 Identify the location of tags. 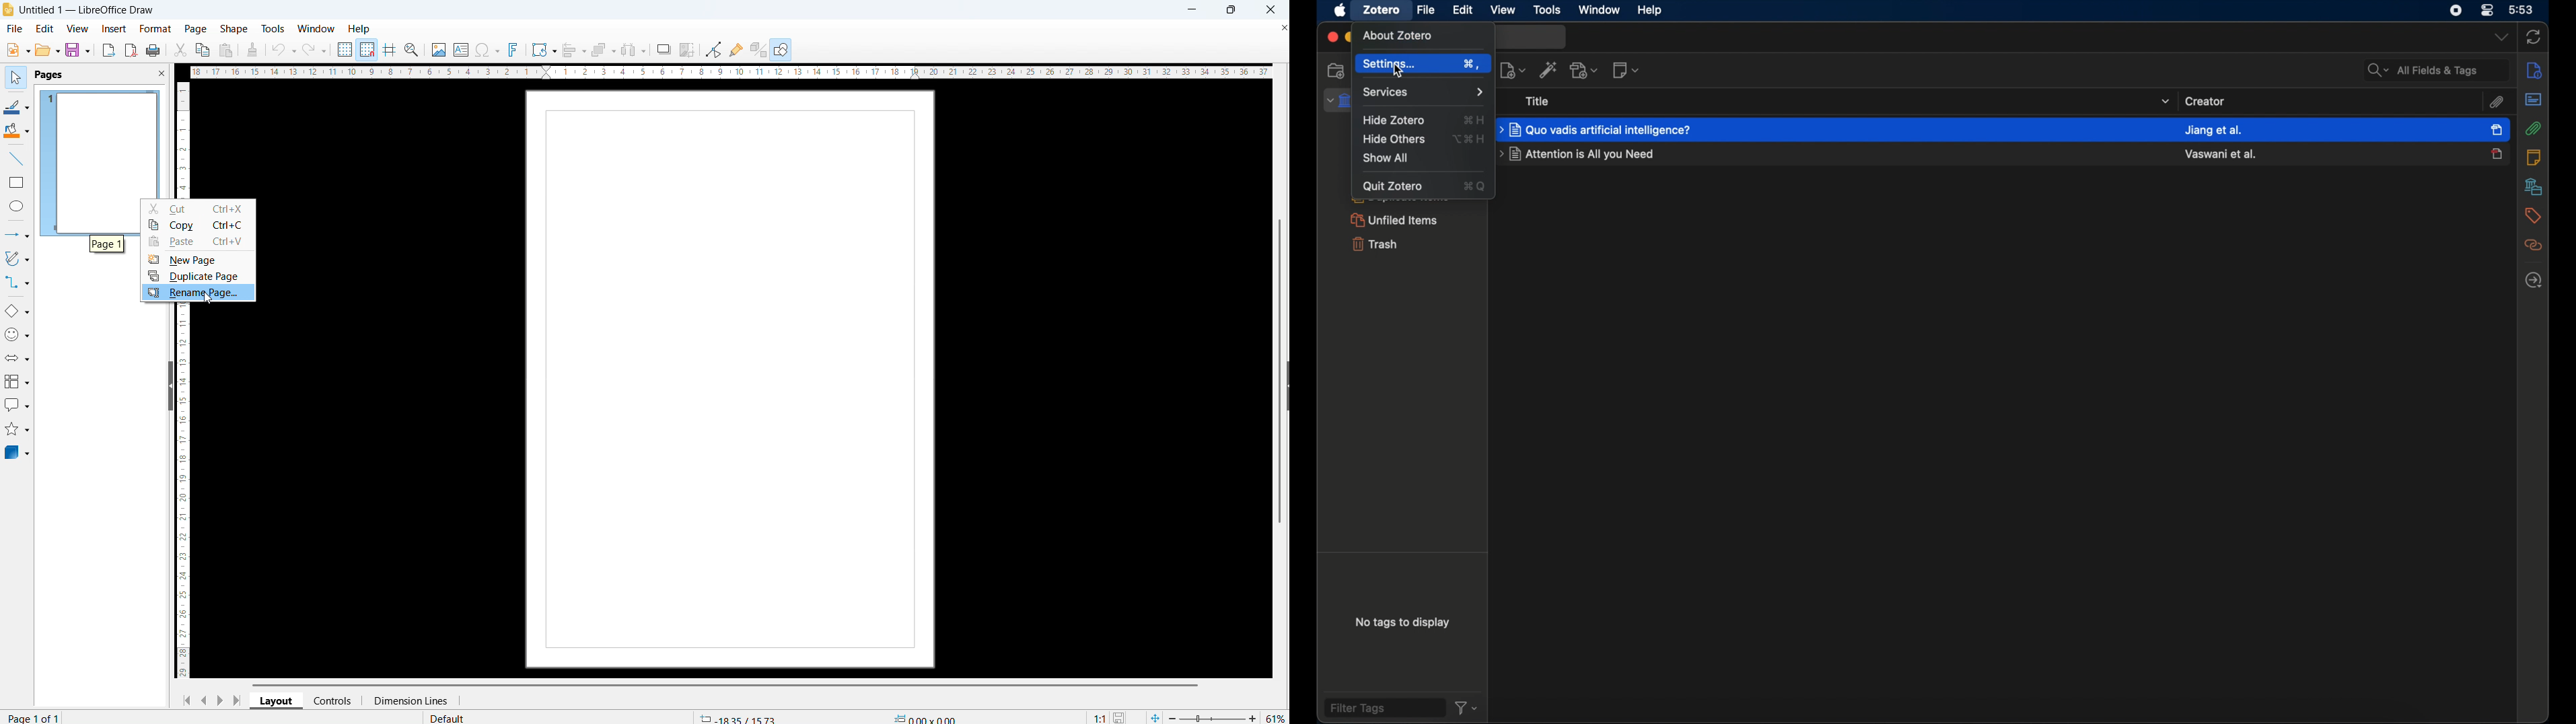
(2532, 216).